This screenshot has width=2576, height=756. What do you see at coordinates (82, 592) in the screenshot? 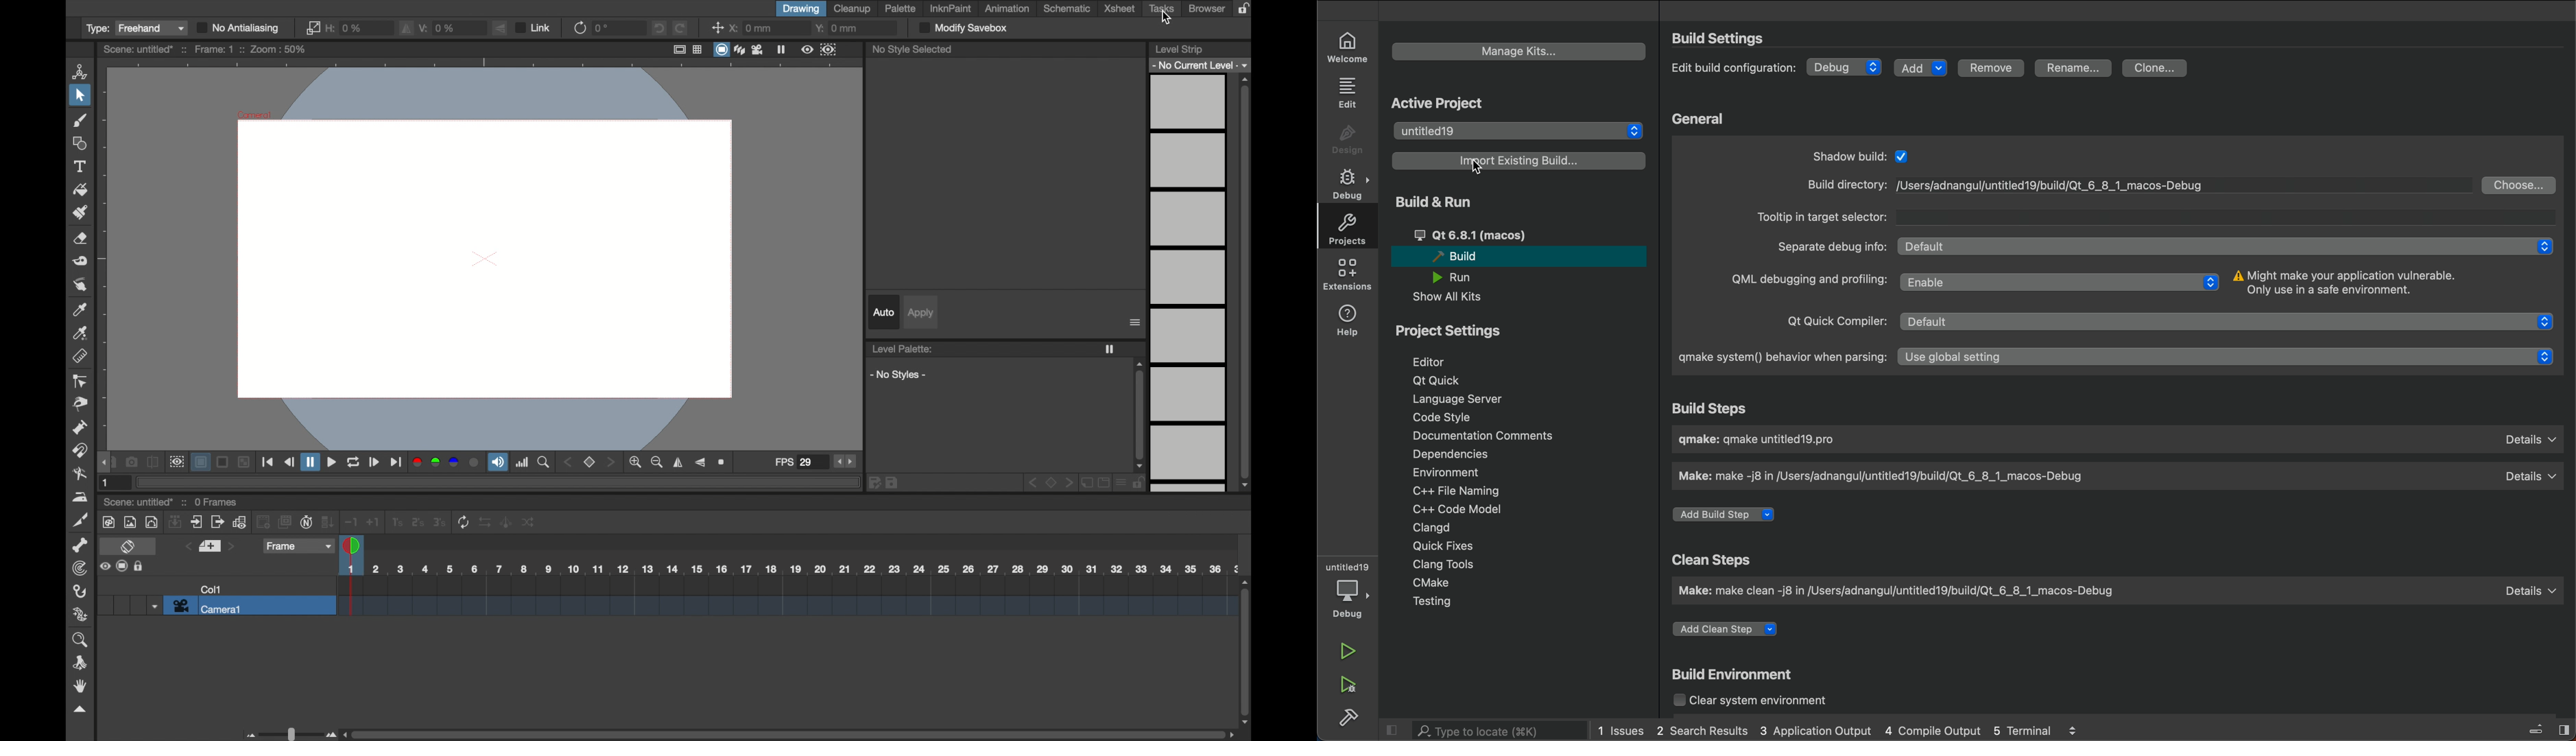
I see `hook tool` at bounding box center [82, 592].